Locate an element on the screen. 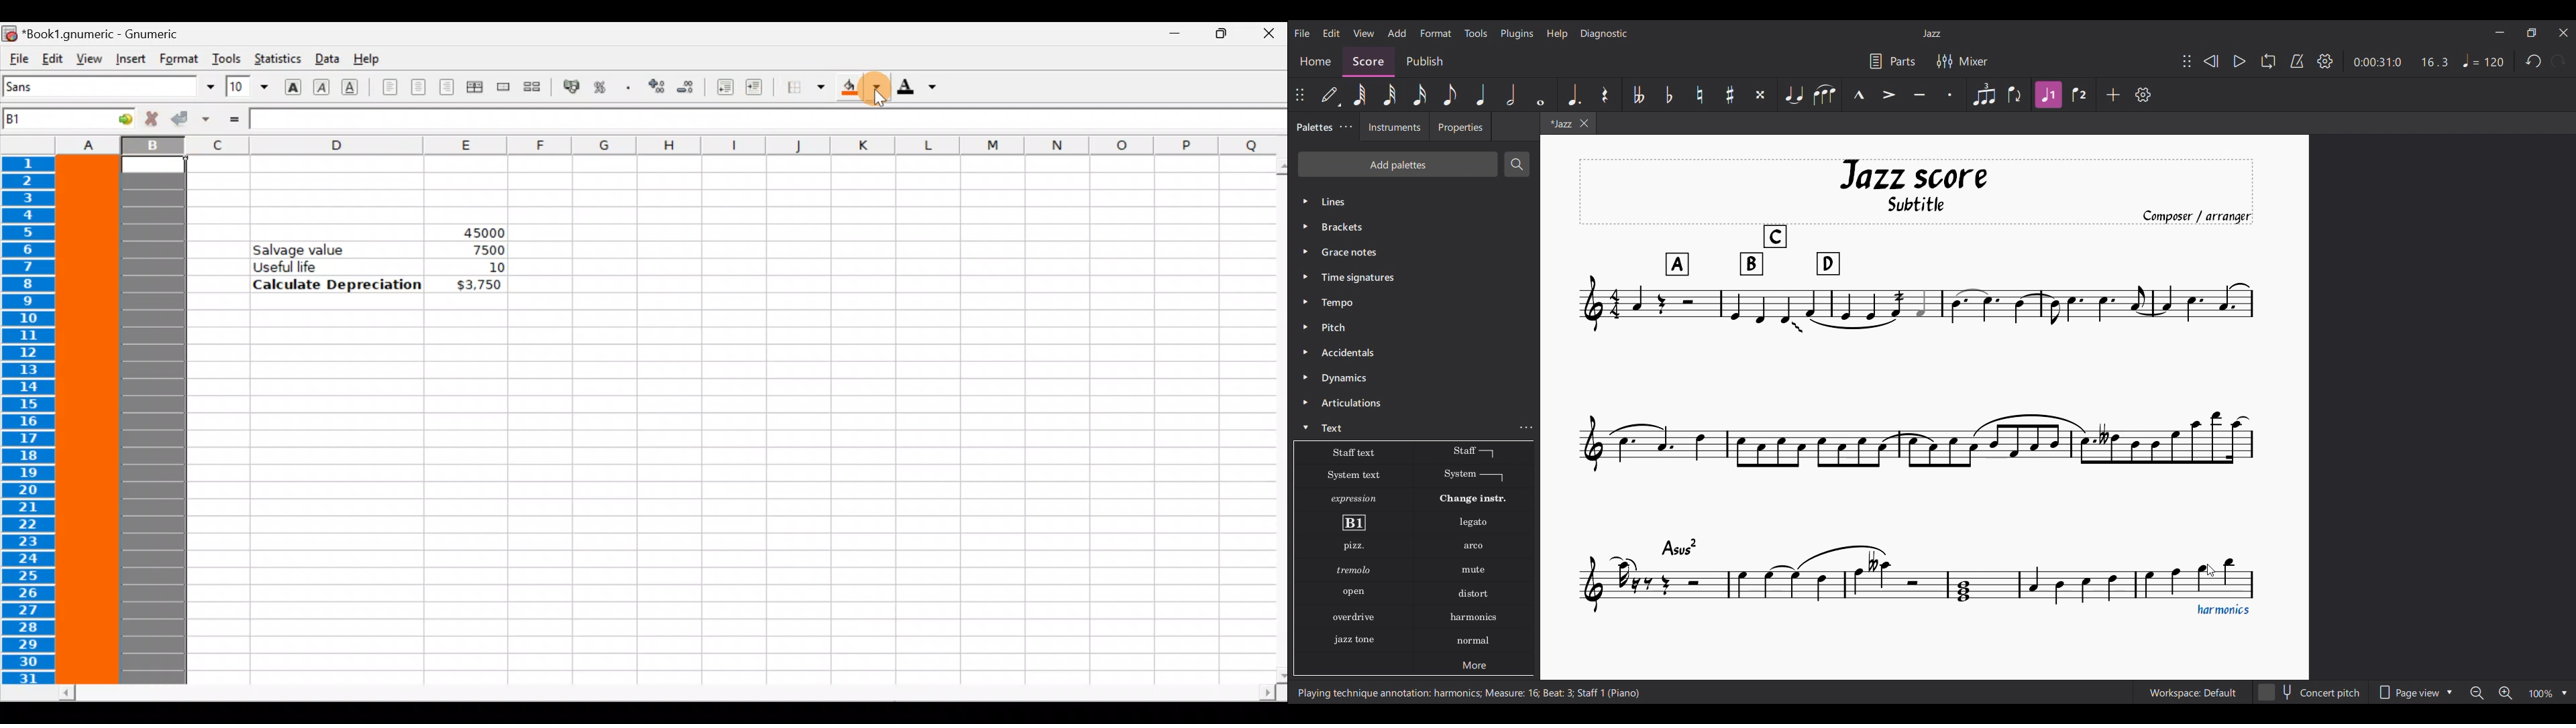 Image resolution: width=2576 pixels, height=728 pixels. Music Notes is located at coordinates (1921, 578).